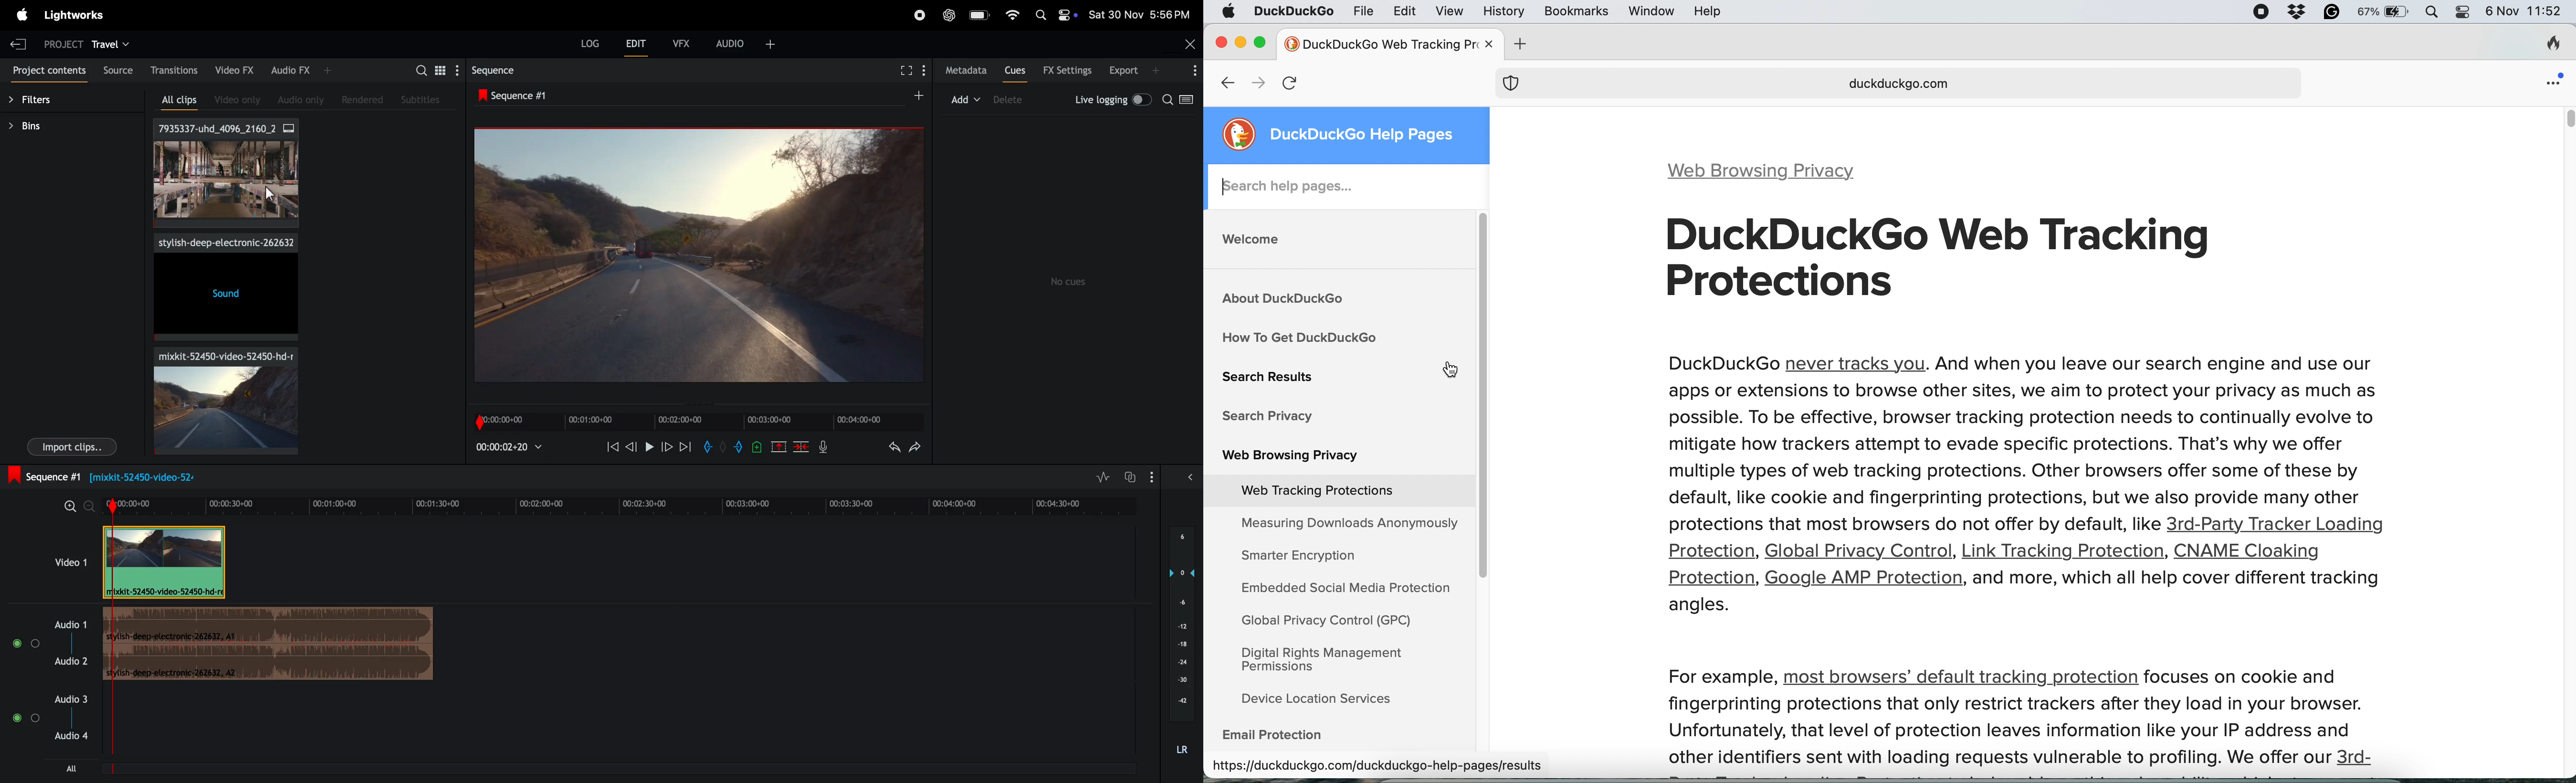  Describe the element at coordinates (1769, 172) in the screenshot. I see `web browsing privacy` at that location.